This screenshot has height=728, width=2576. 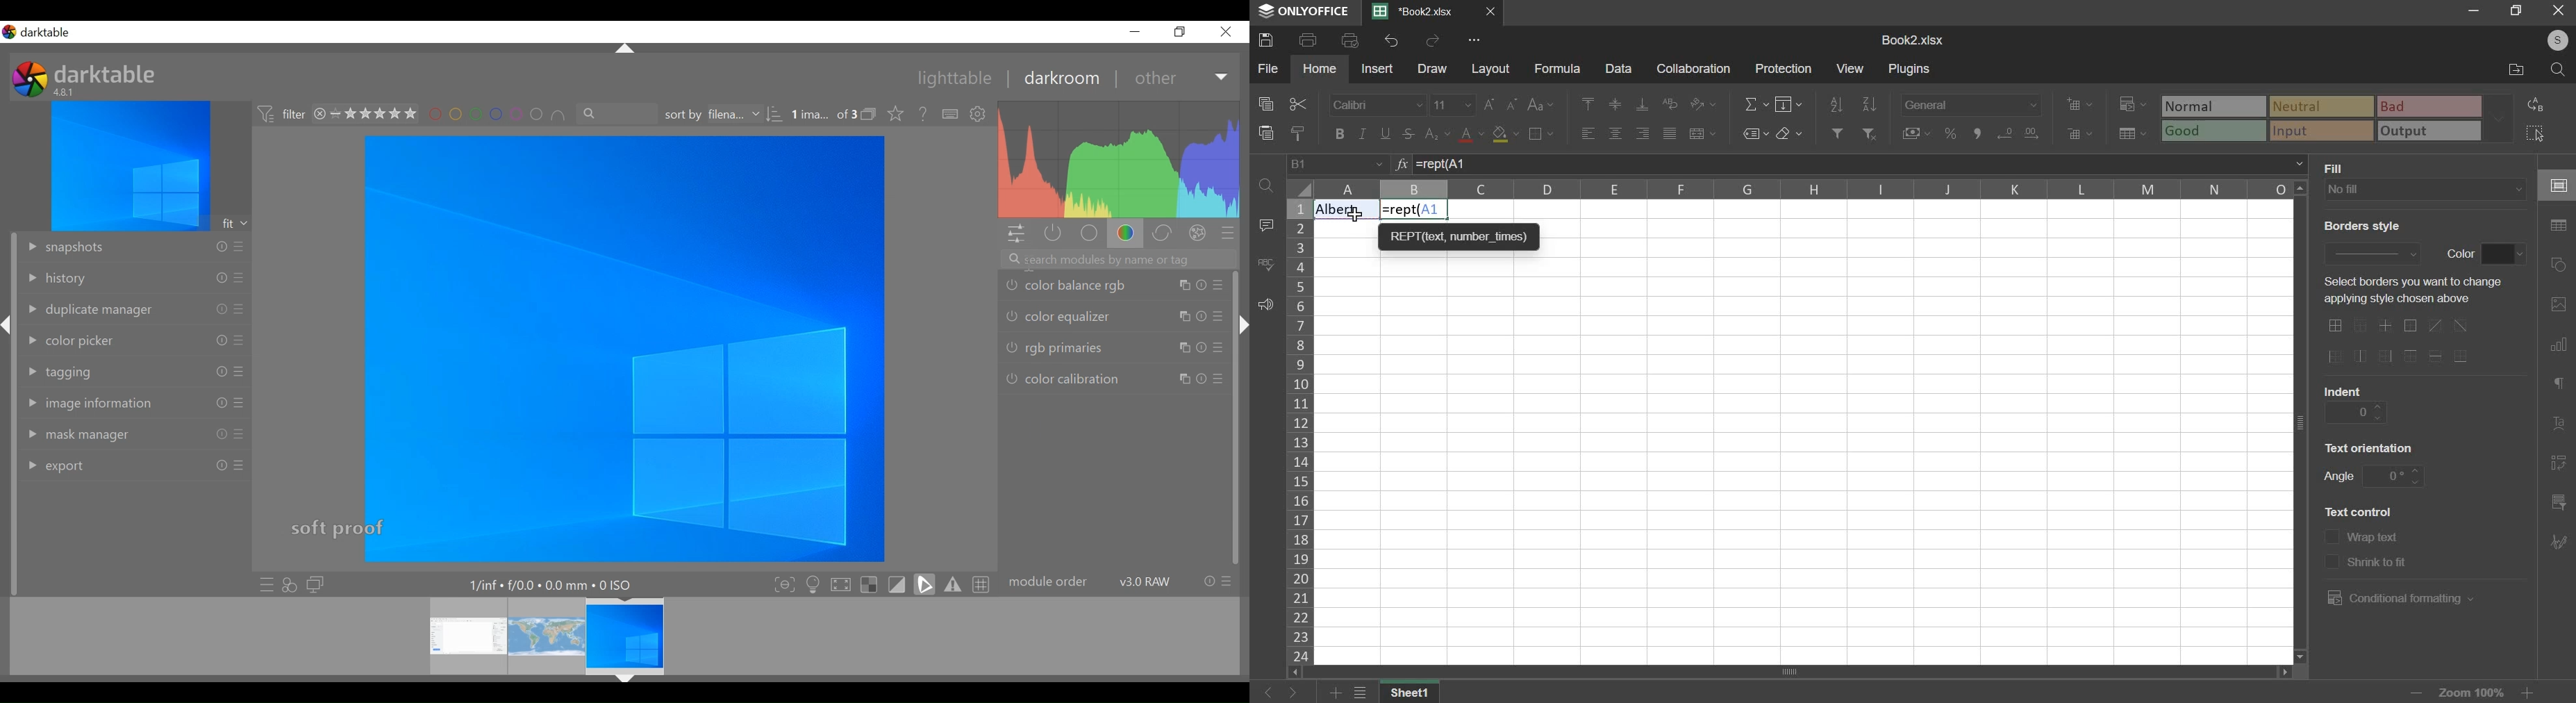 I want to click on search modules by names or tags, so click(x=1119, y=259).